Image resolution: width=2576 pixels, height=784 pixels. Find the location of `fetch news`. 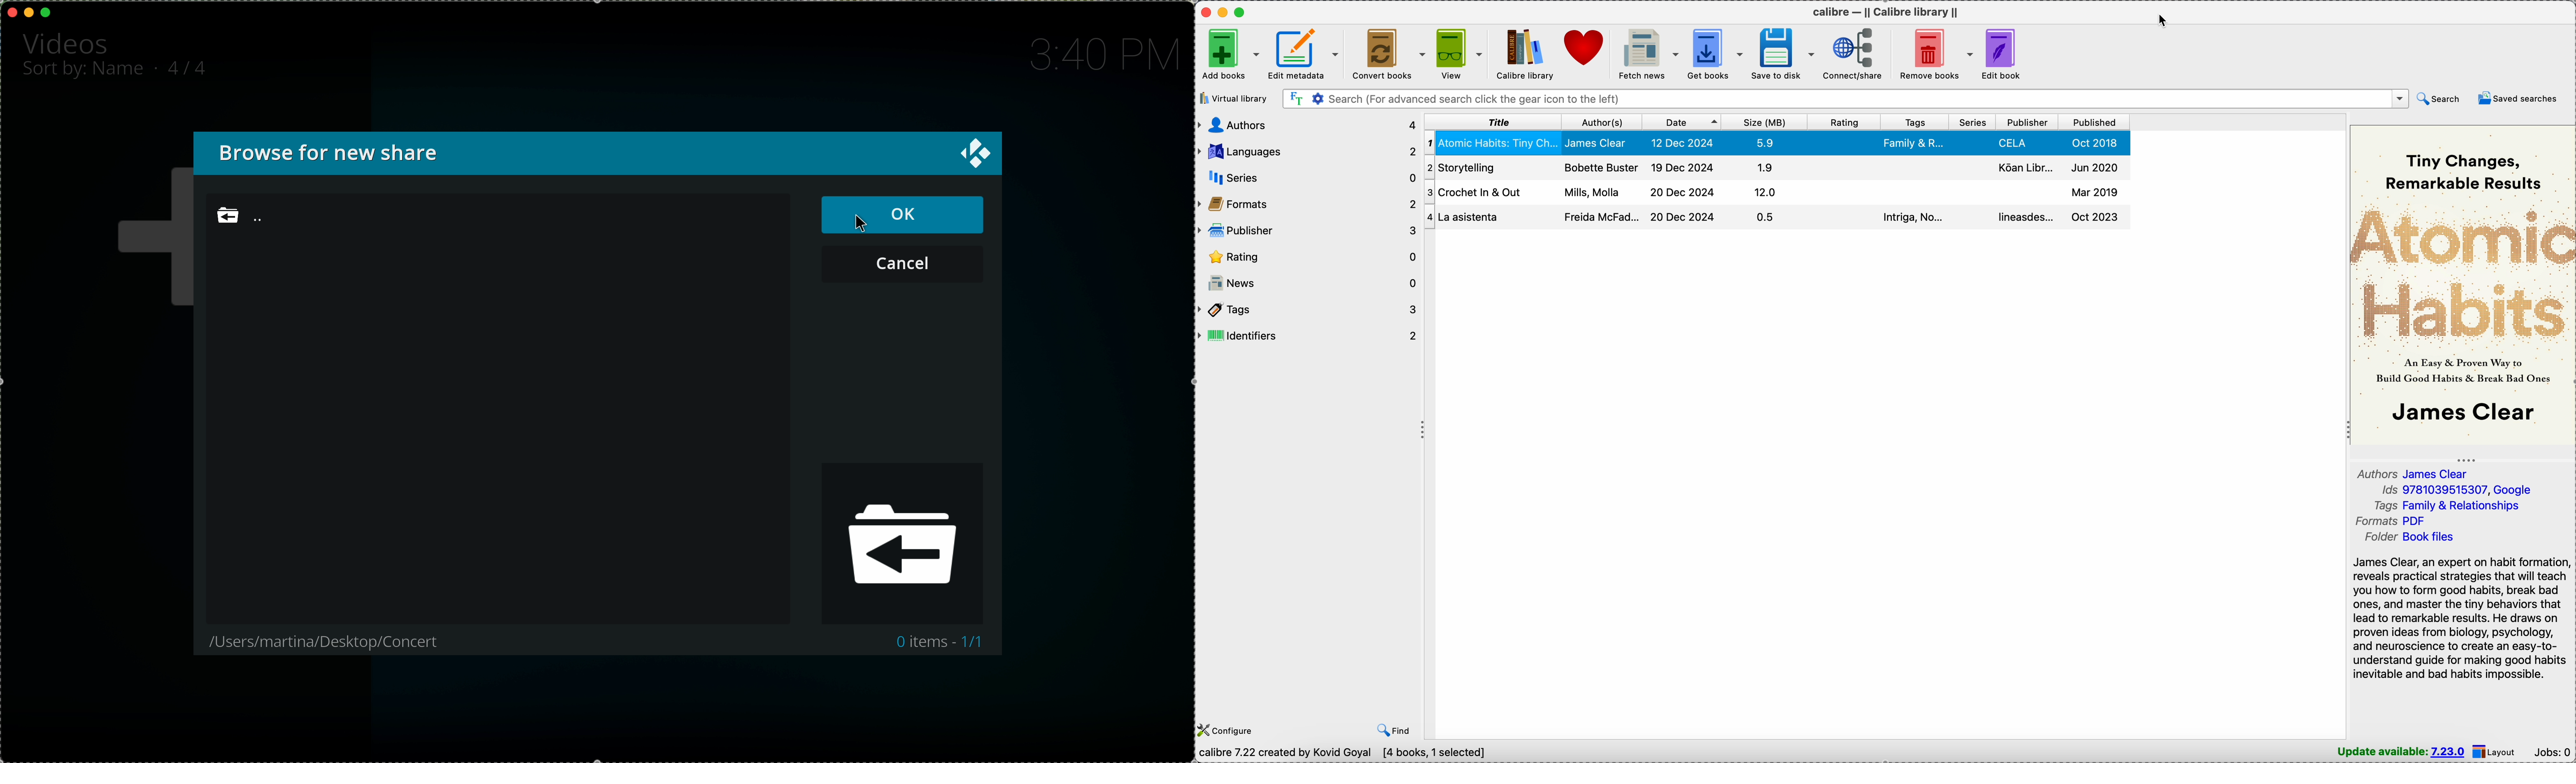

fetch news is located at coordinates (1649, 54).